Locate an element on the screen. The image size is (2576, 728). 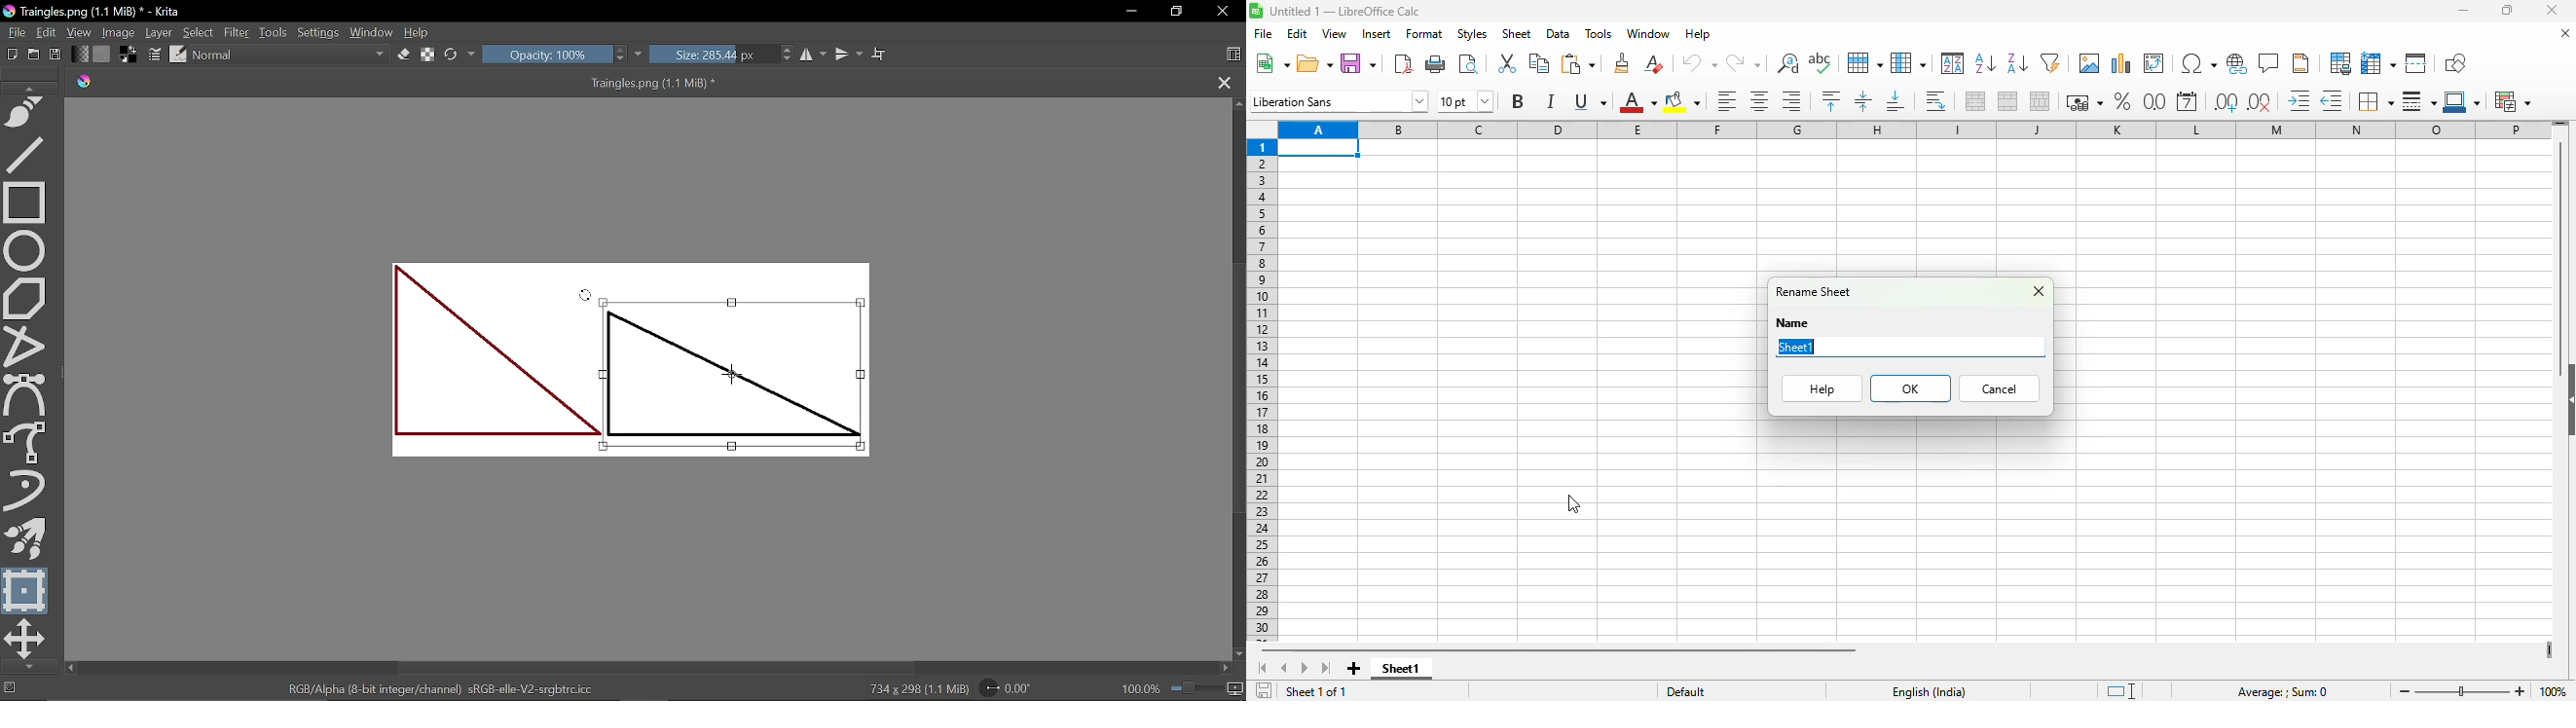
Open document is located at coordinates (33, 54).